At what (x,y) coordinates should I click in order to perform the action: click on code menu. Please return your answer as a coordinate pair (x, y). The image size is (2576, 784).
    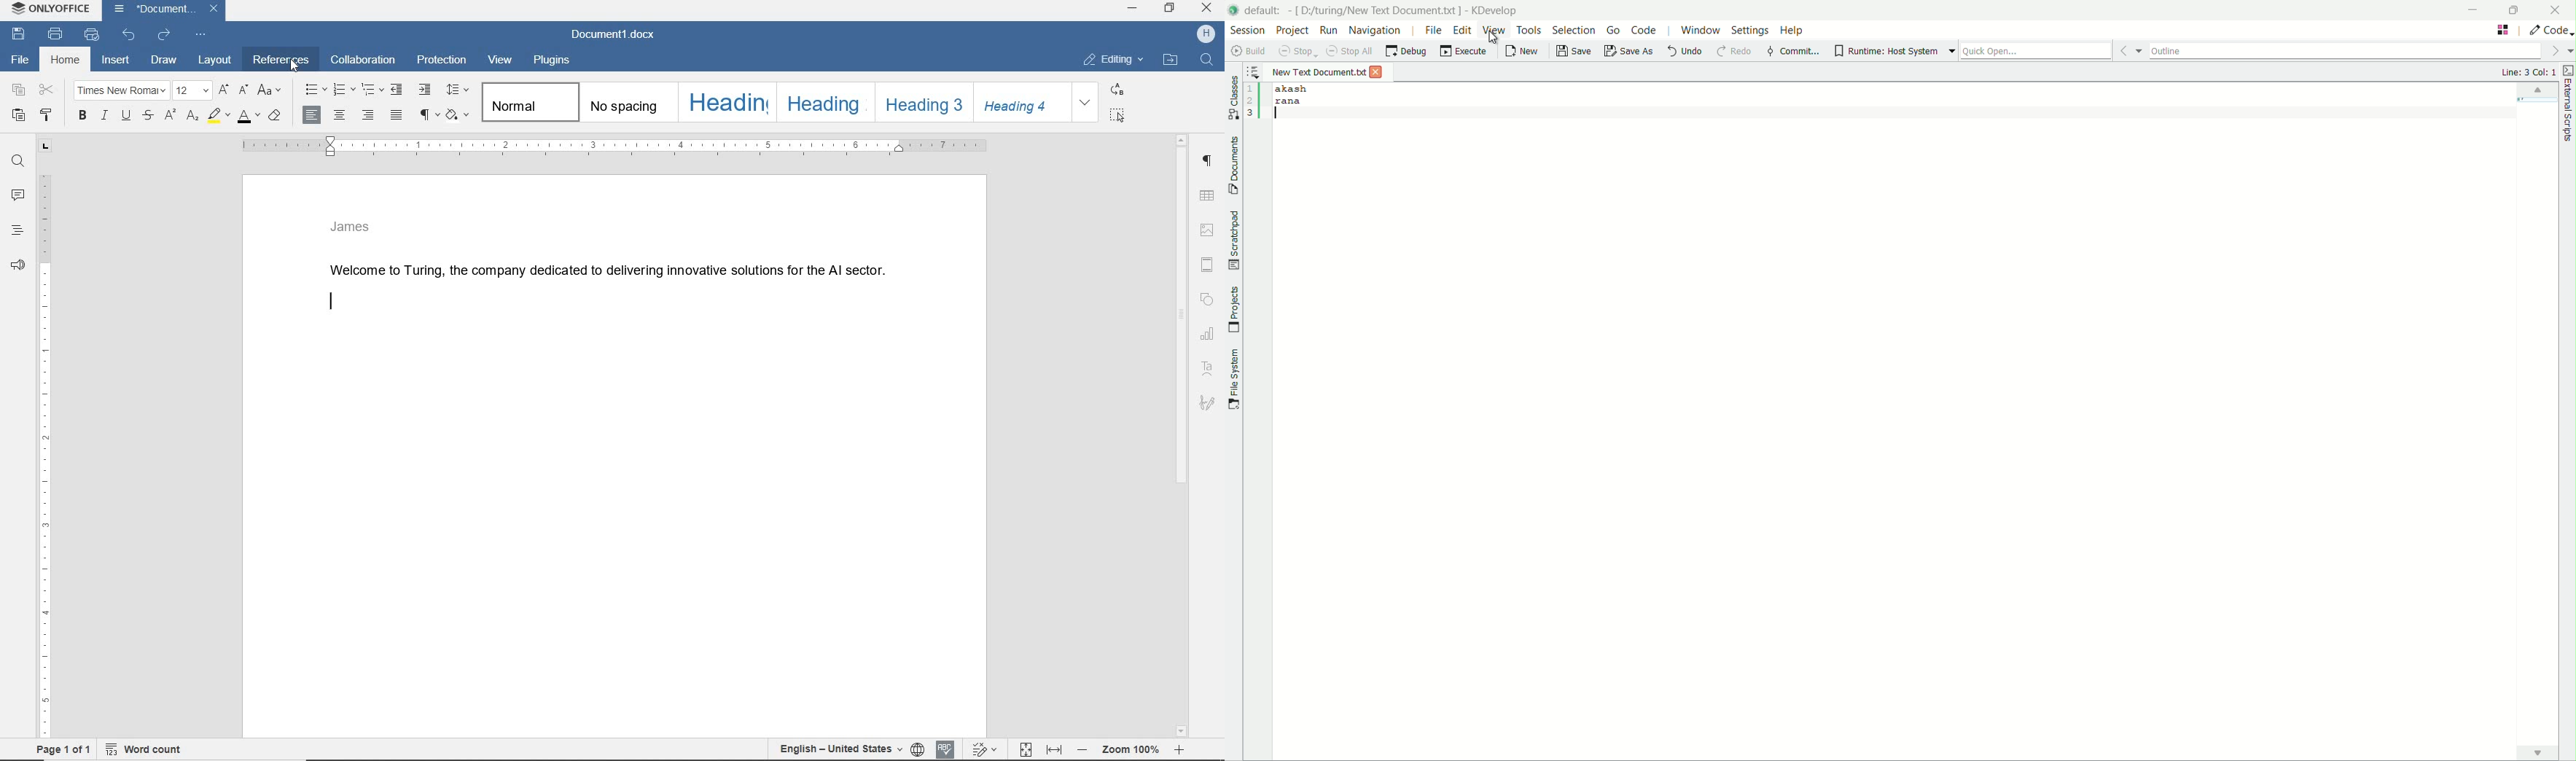
    Looking at the image, I should click on (1644, 30).